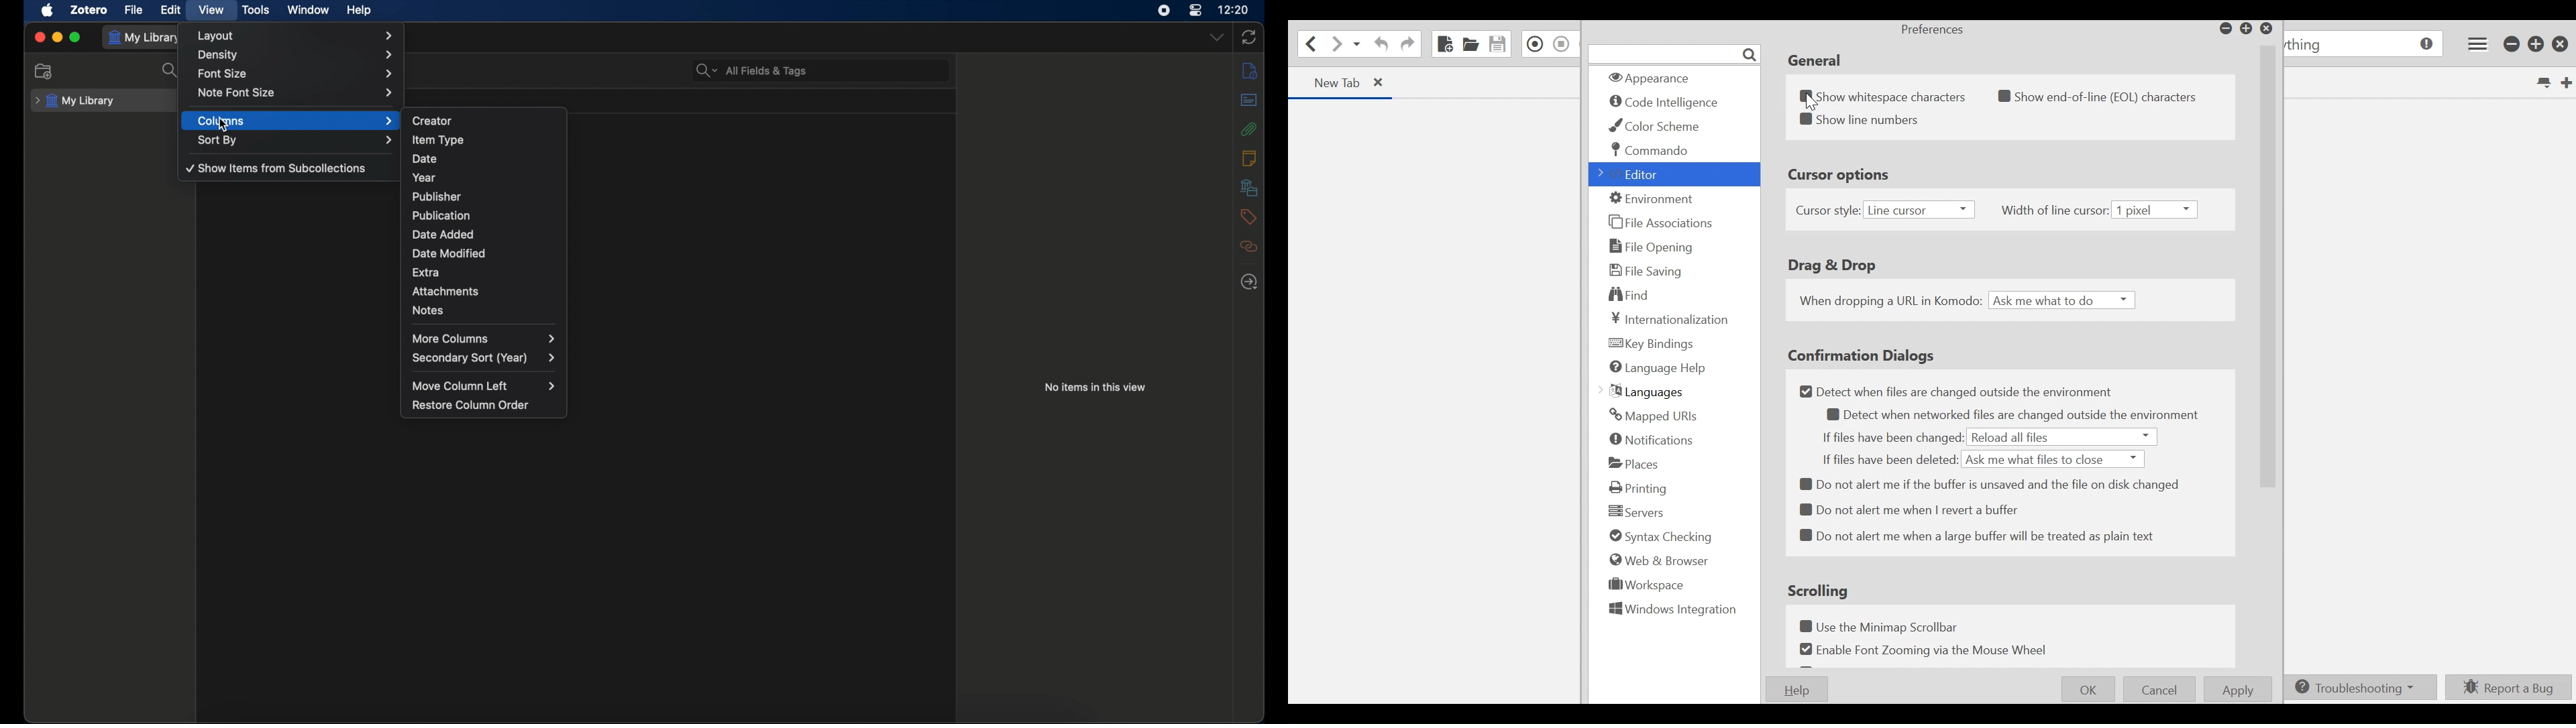 The width and height of the screenshot is (2576, 728). I want to click on attachments, so click(1248, 129).